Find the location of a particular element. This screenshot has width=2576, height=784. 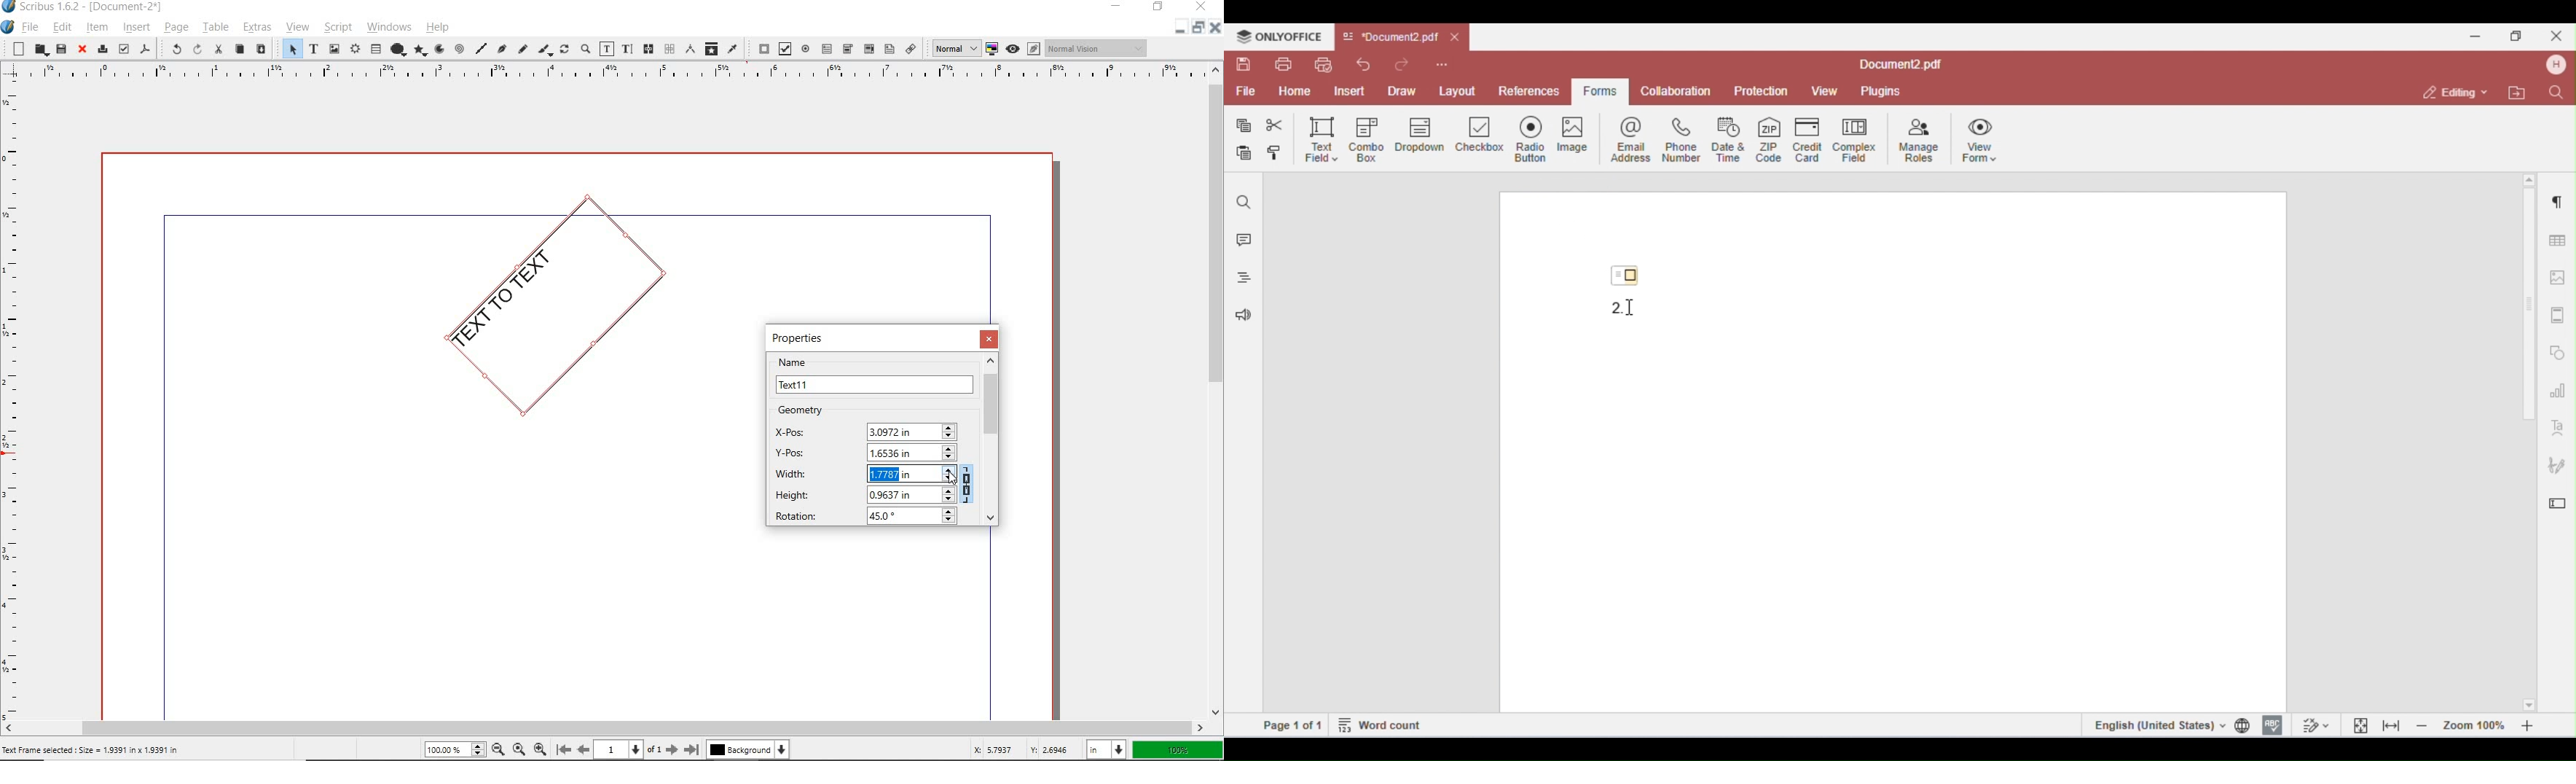

select image preview quality is located at coordinates (954, 47).